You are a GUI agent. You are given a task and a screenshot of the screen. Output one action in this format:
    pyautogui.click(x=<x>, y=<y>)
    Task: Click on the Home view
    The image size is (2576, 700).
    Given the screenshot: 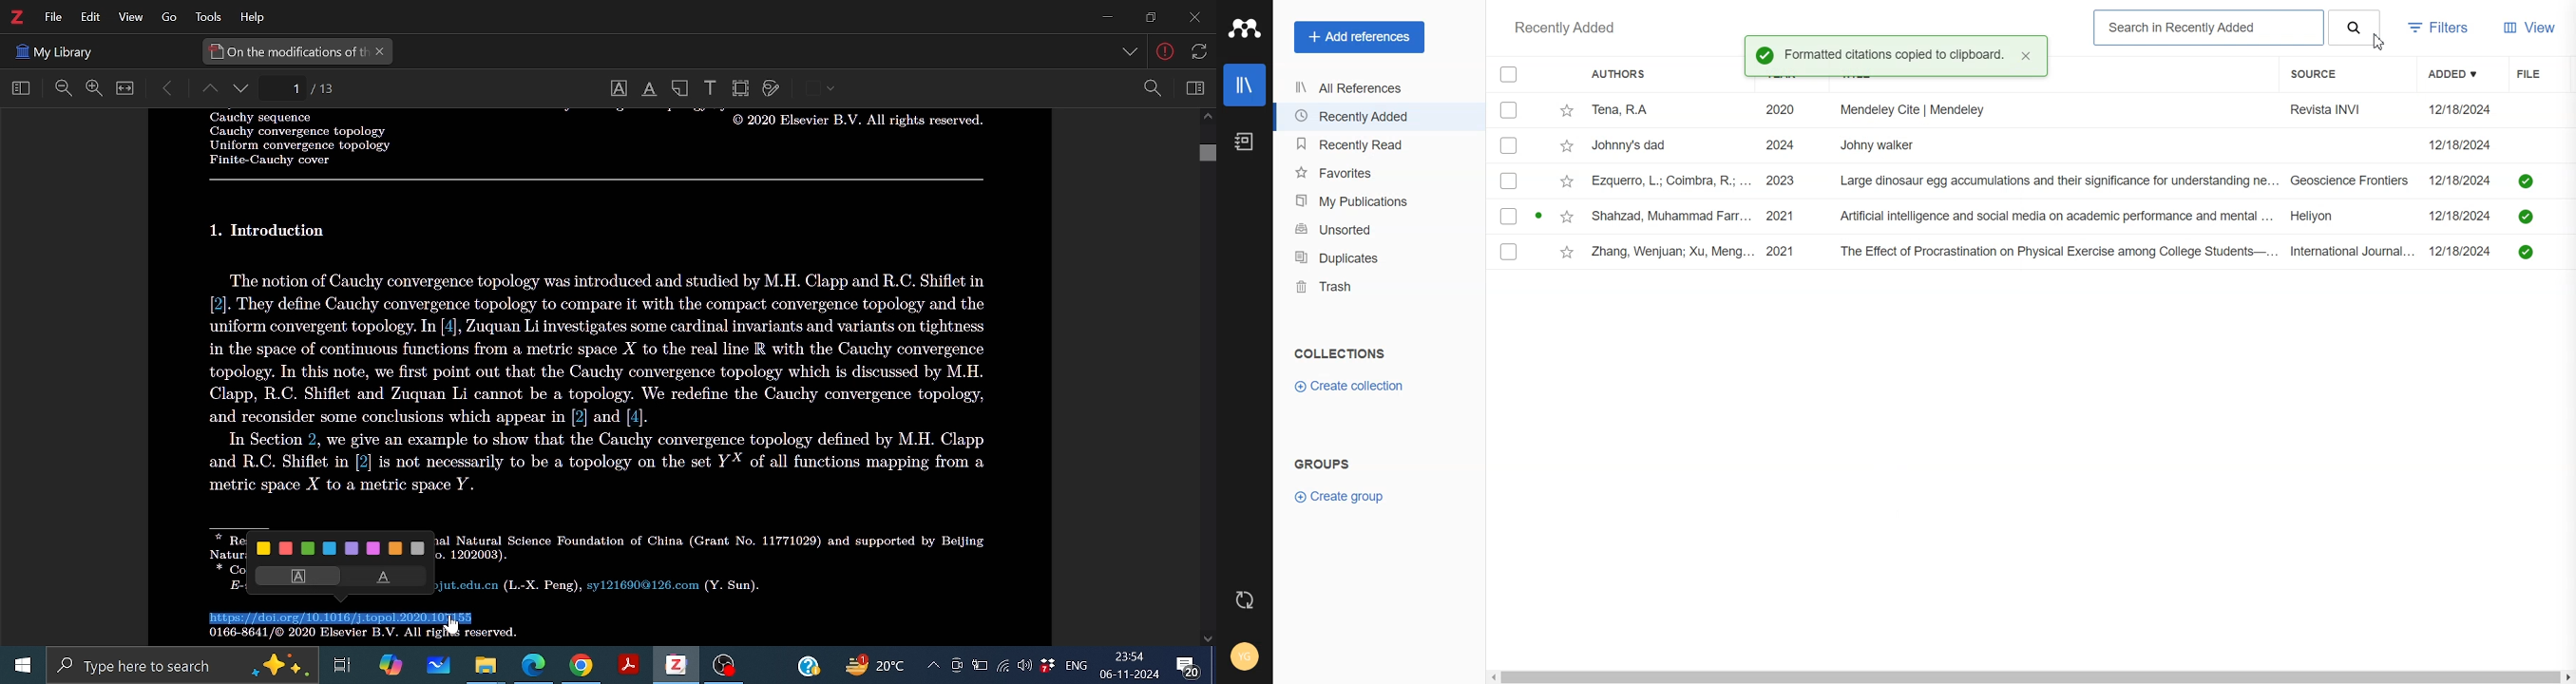 What is the action you would take?
    pyautogui.click(x=17, y=89)
    